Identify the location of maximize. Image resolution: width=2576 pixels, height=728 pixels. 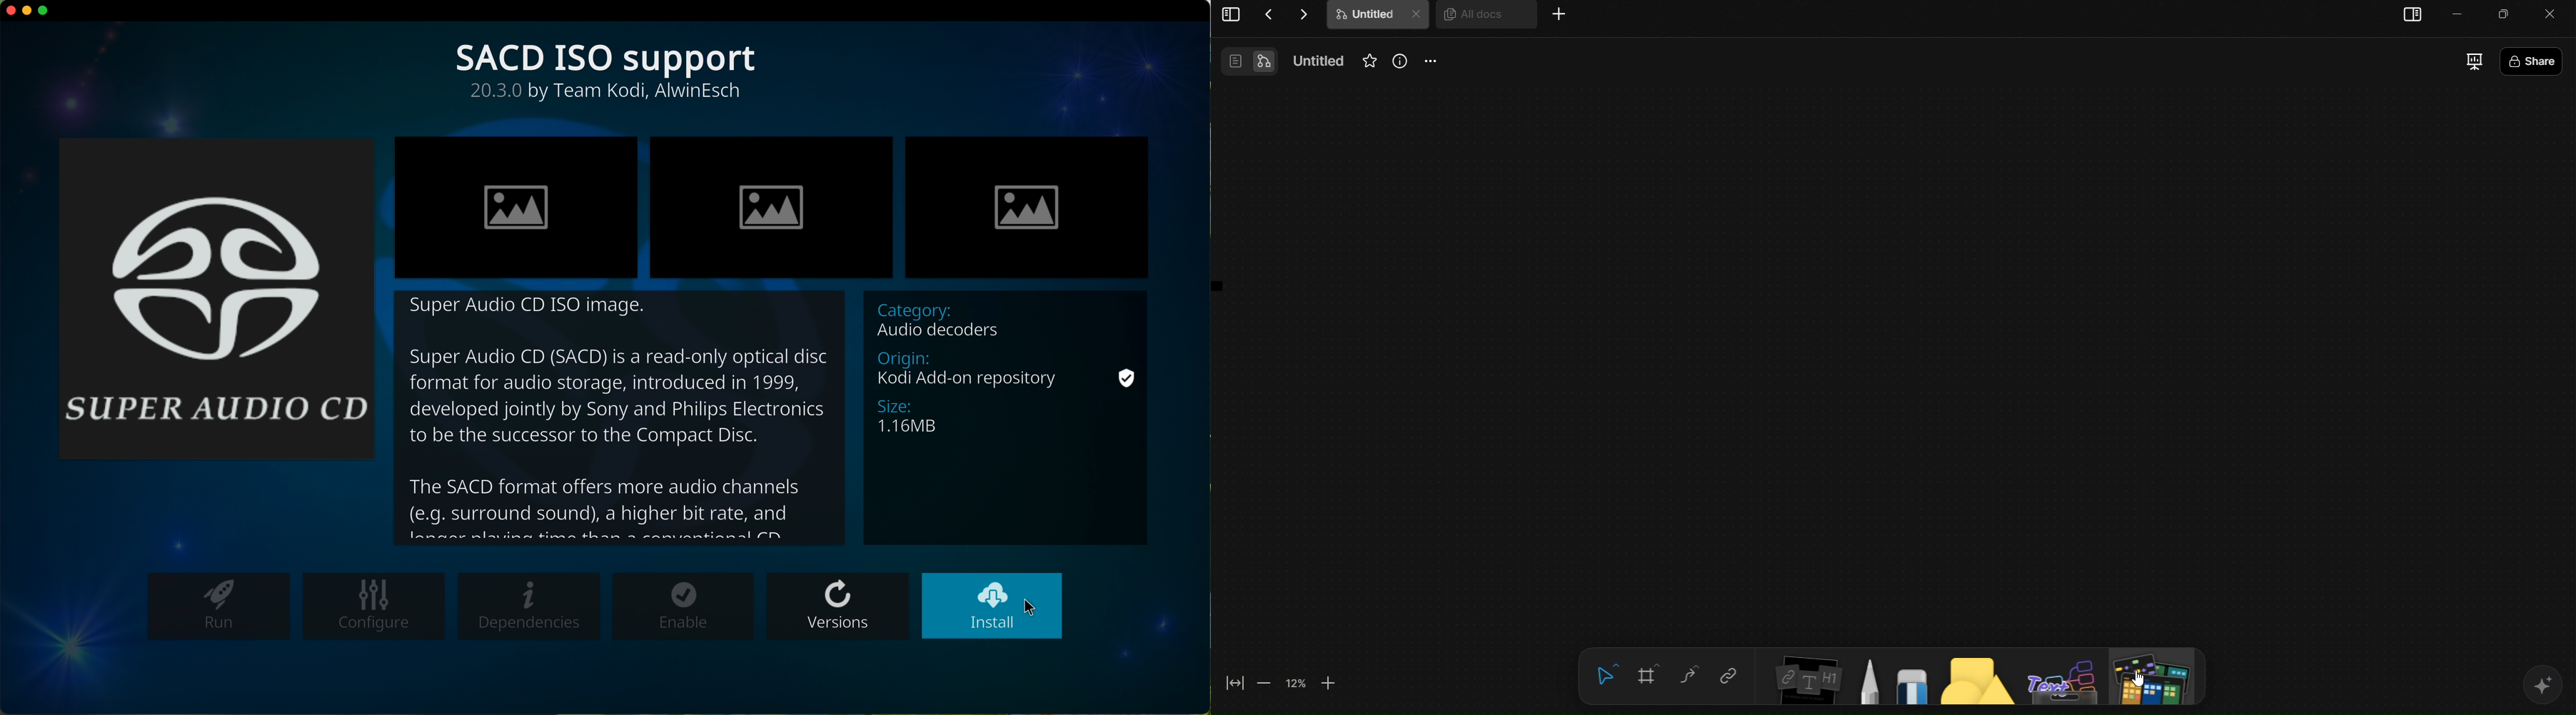
(47, 13).